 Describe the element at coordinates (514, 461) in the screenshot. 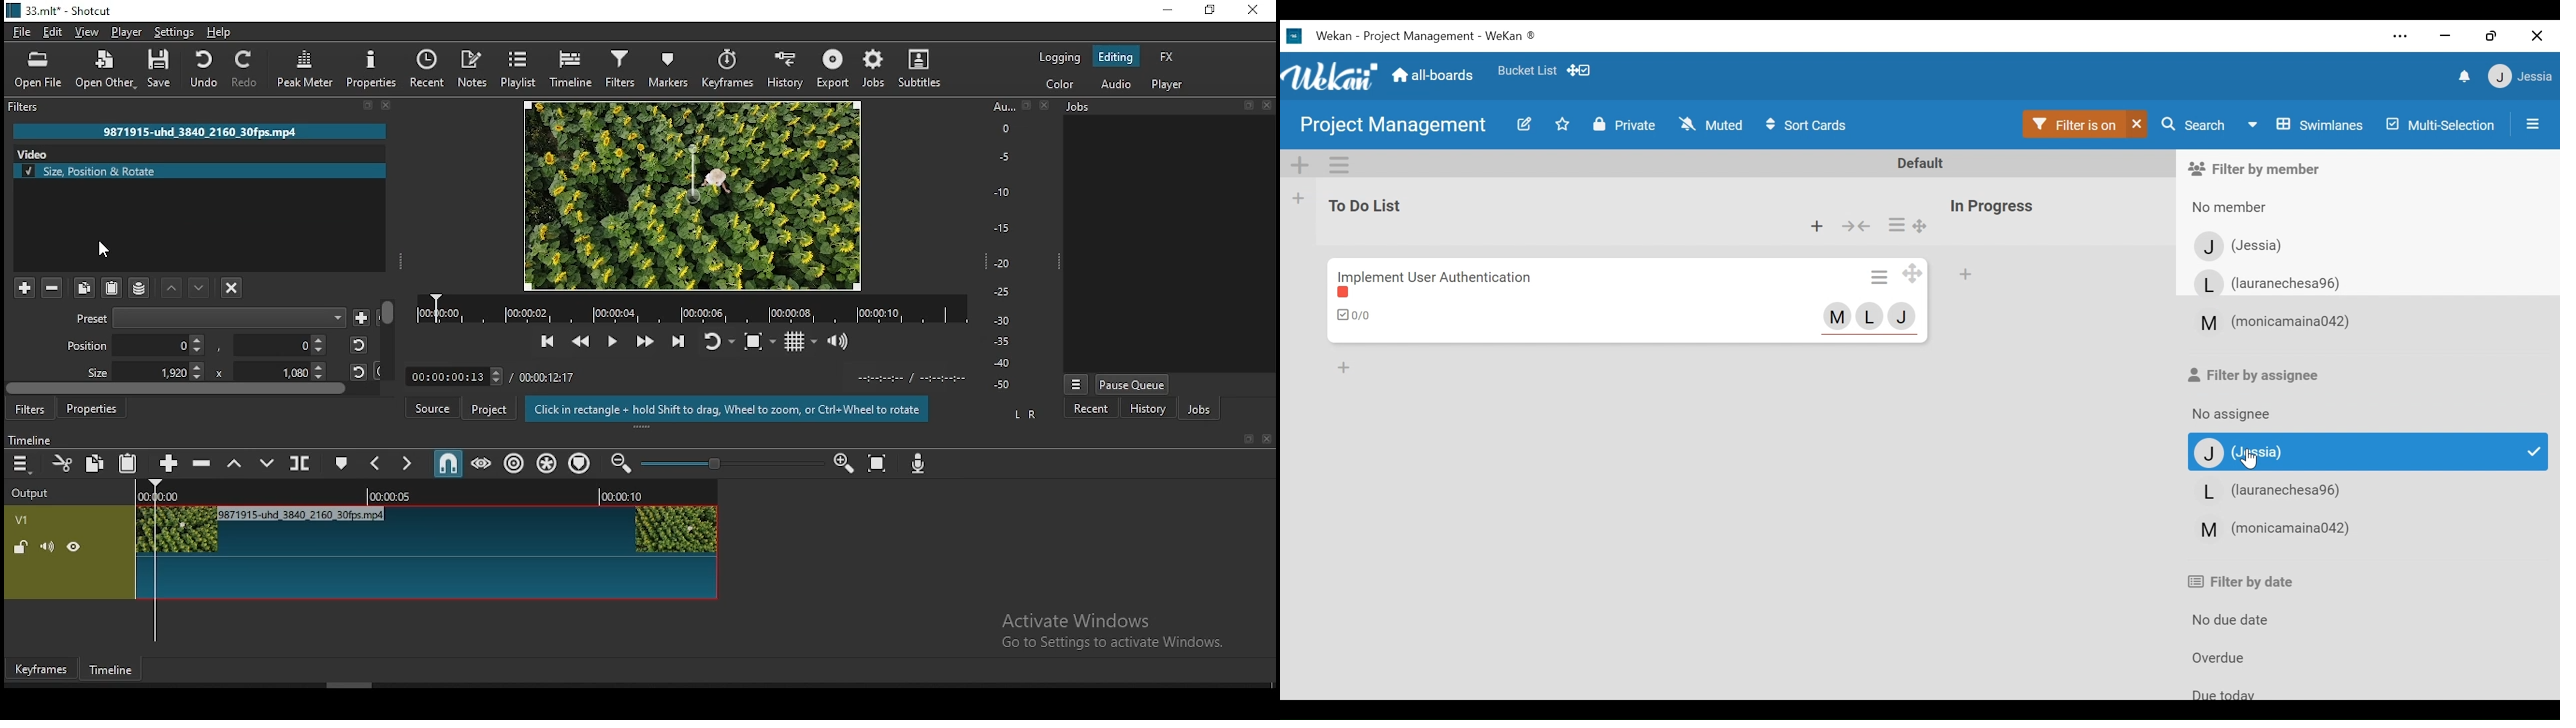

I see `ripple` at that location.